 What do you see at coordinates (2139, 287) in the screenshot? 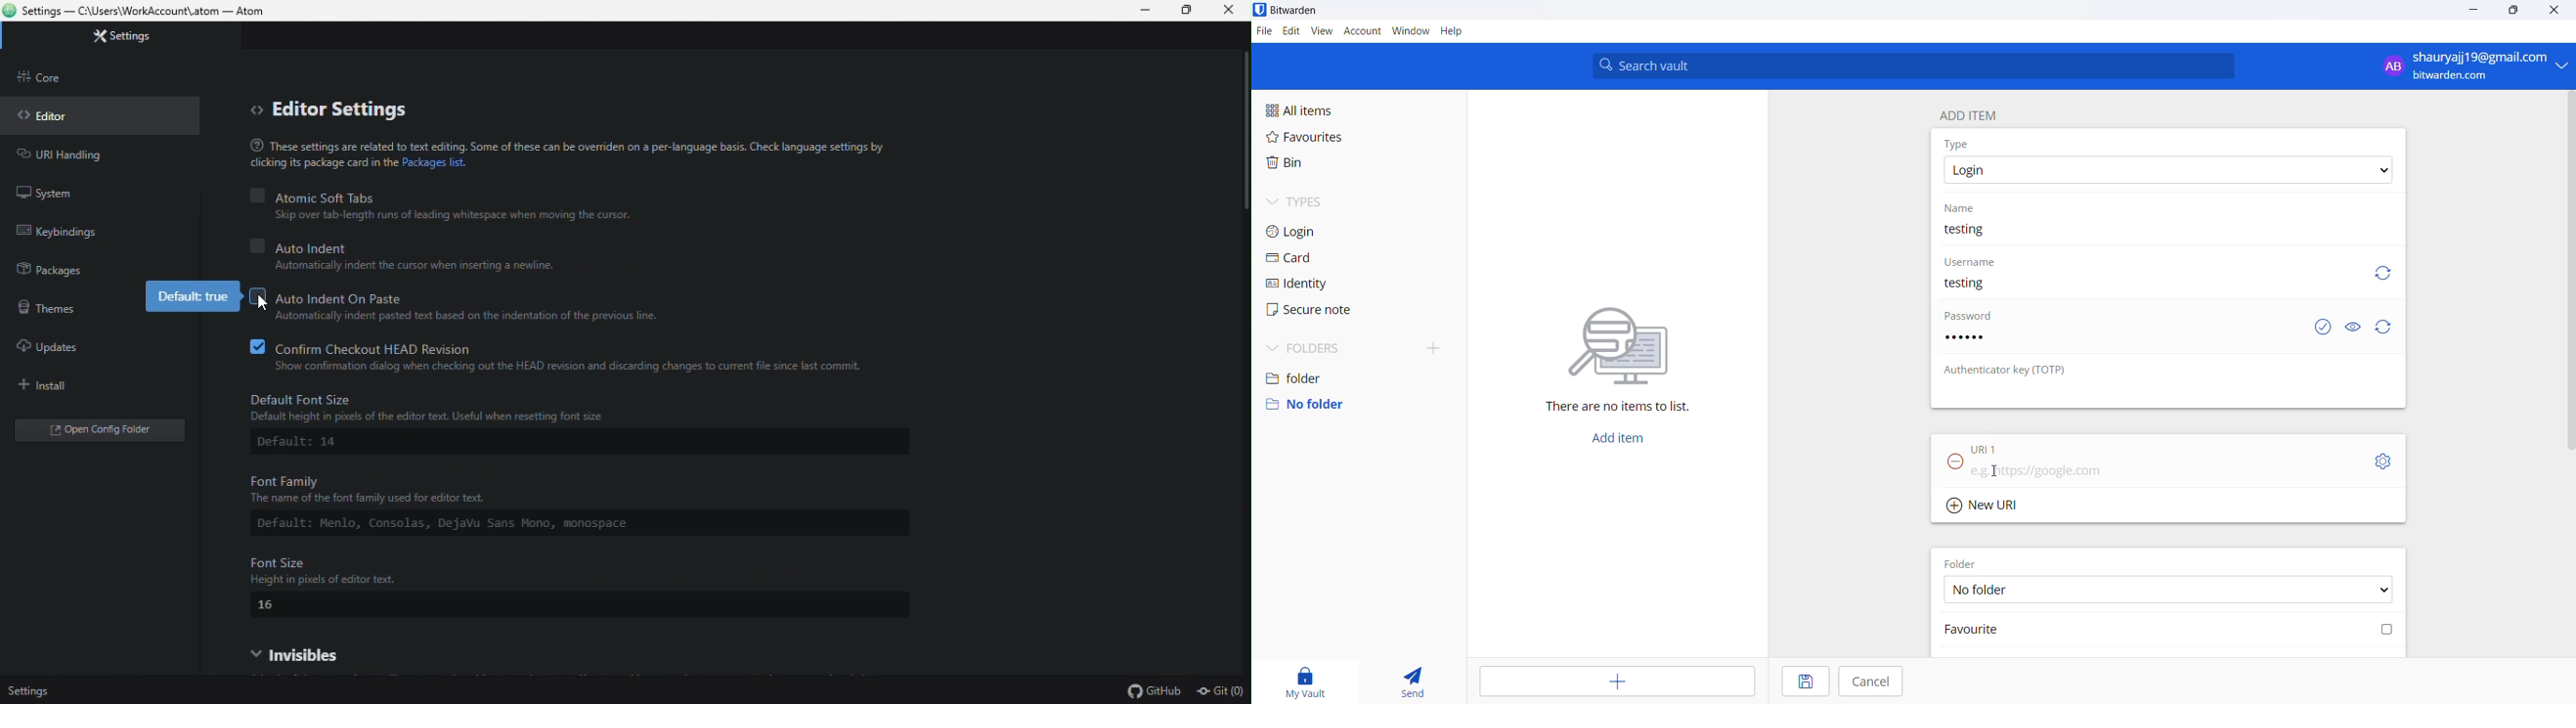
I see `username input box. user name added "testing"` at bounding box center [2139, 287].